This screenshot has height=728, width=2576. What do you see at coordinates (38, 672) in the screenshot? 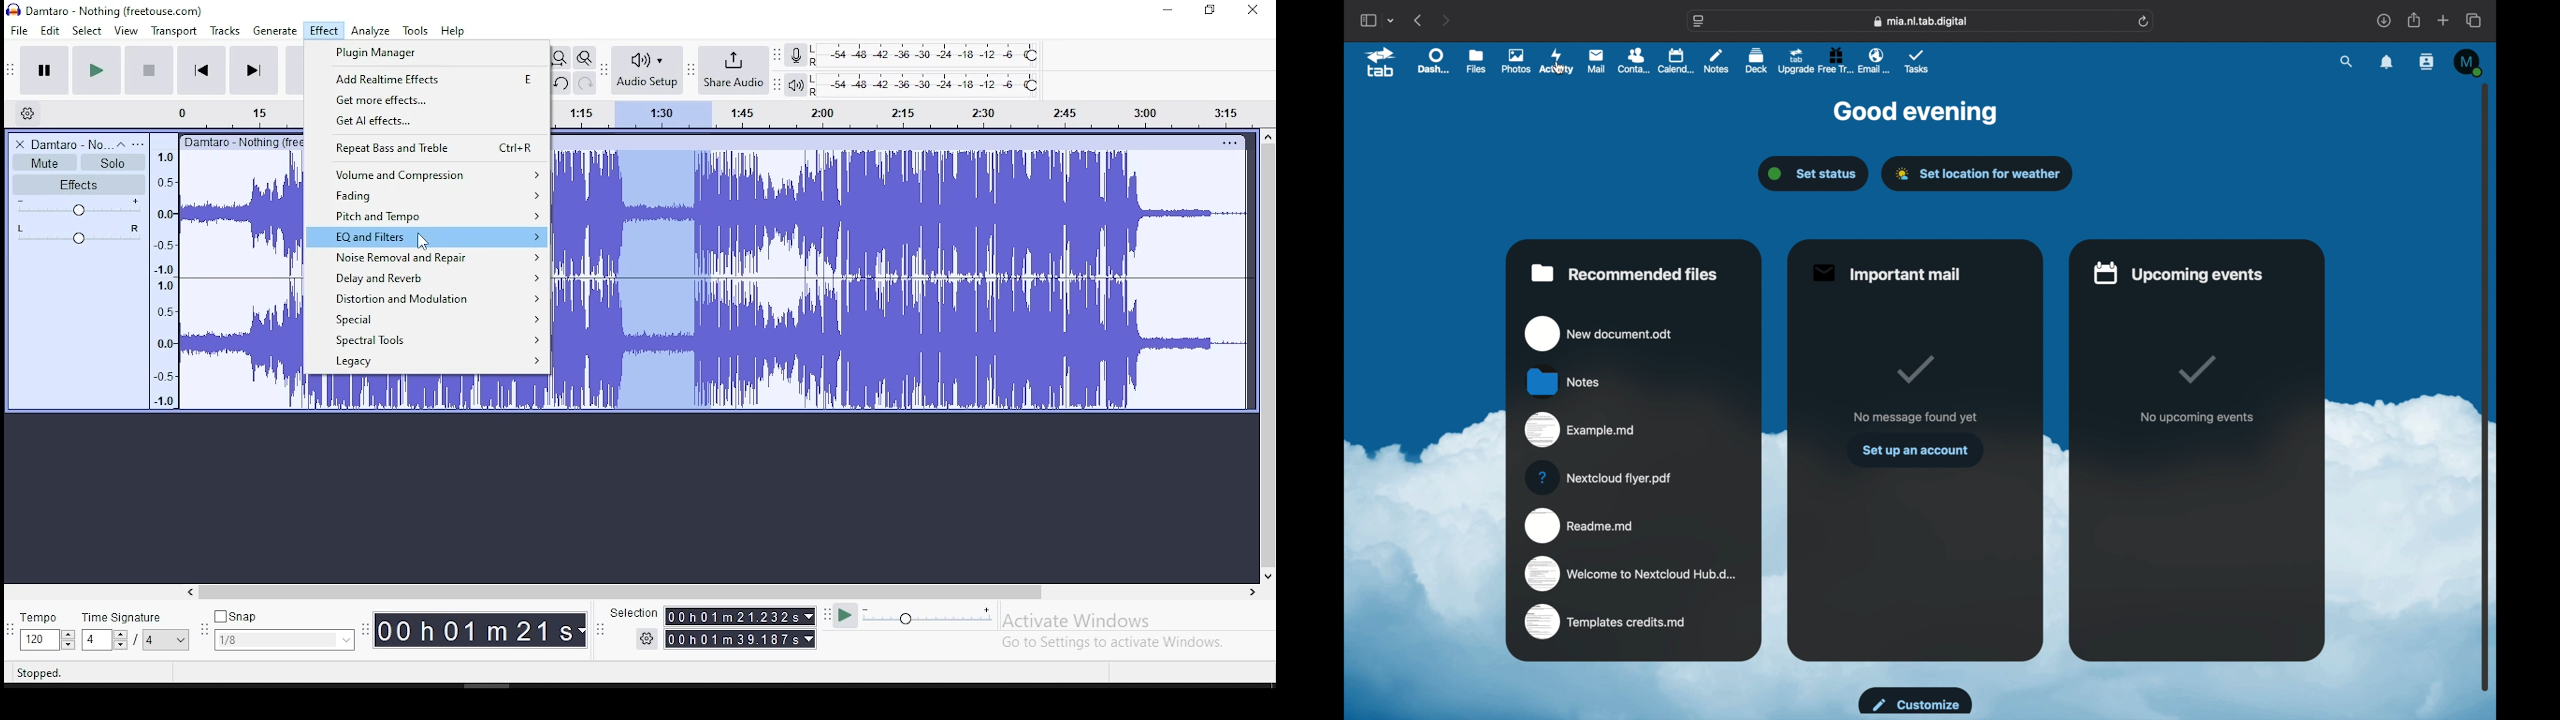
I see `Stopped.` at bounding box center [38, 672].